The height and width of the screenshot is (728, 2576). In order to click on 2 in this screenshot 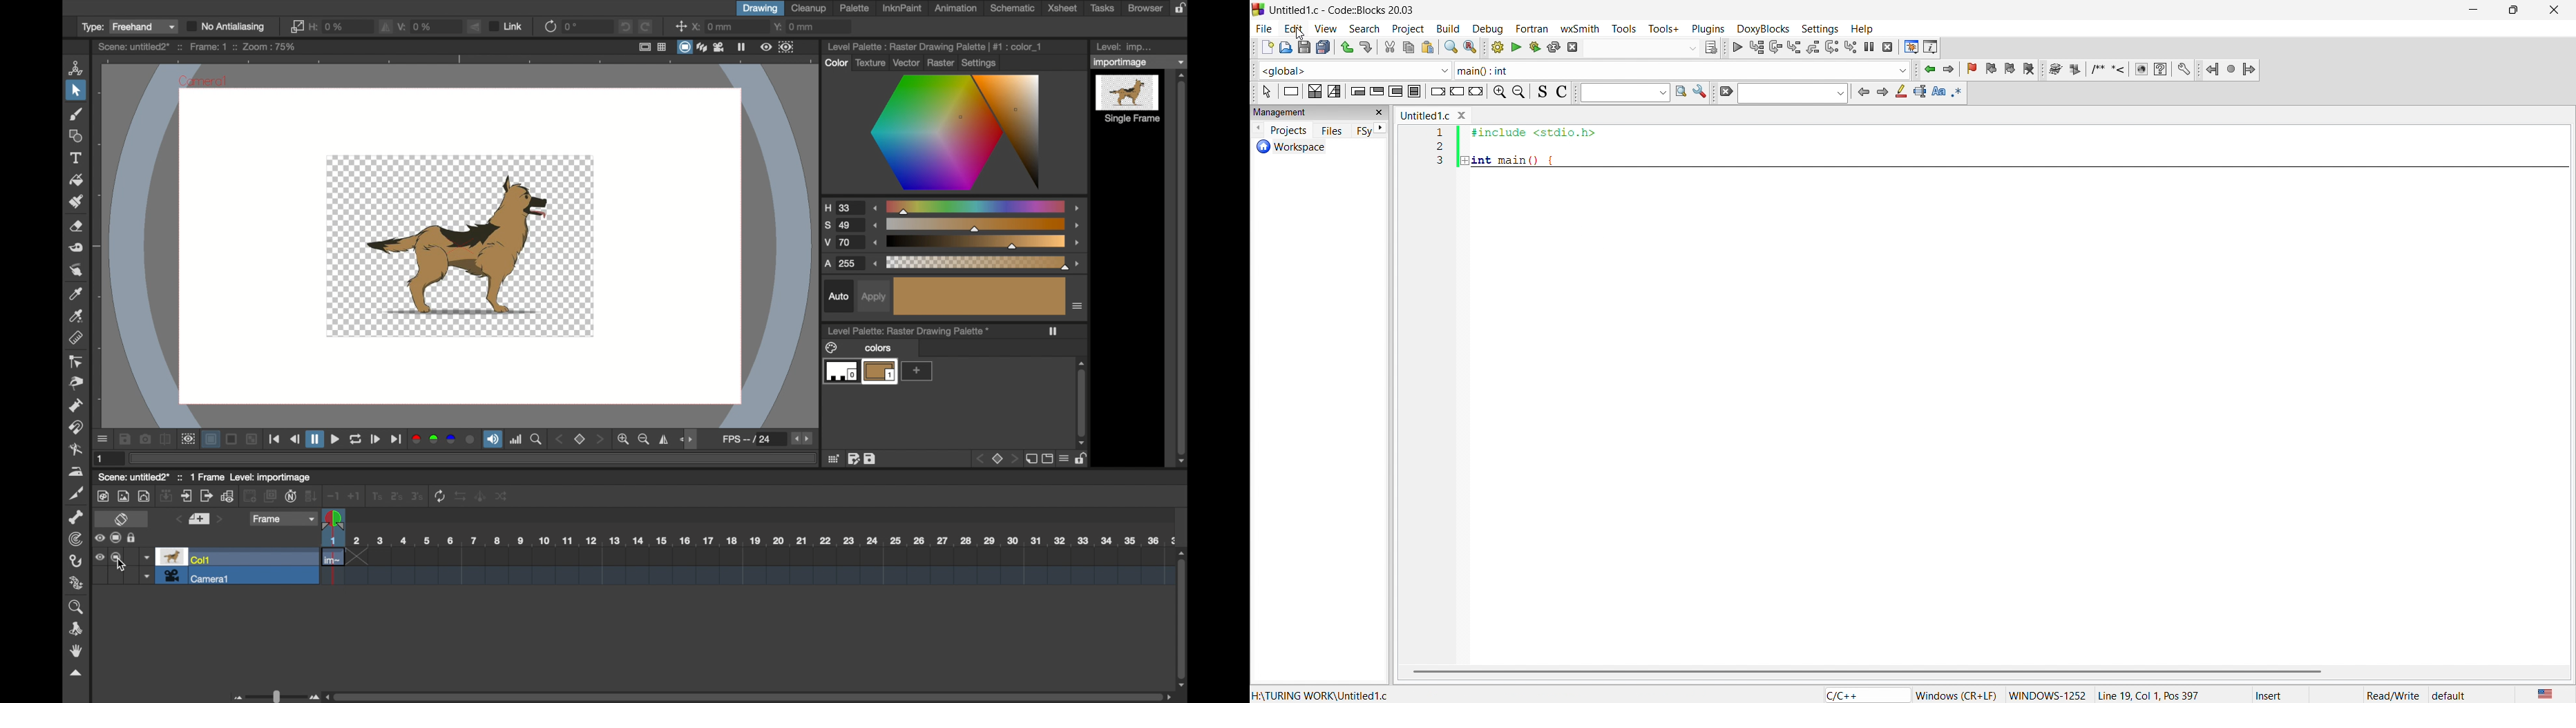, I will do `click(395, 497)`.